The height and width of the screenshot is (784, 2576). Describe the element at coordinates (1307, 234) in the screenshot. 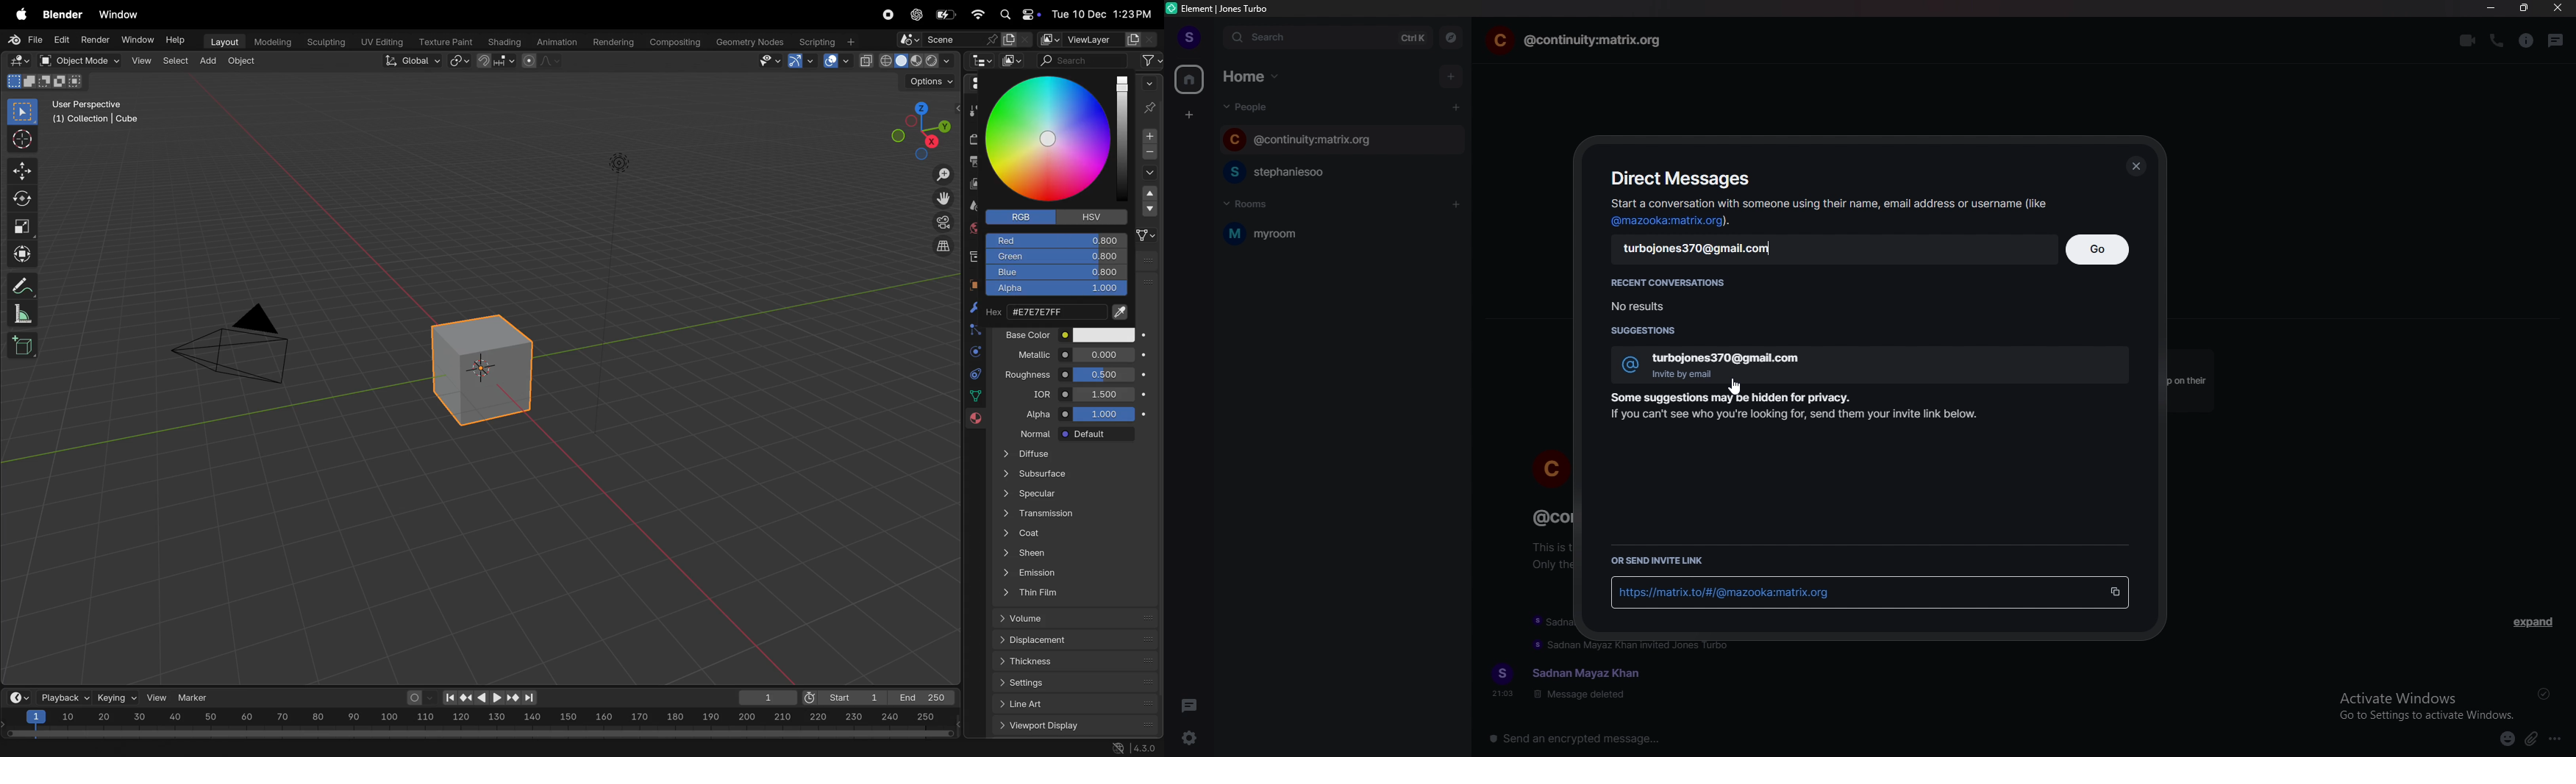

I see `myroom` at that location.